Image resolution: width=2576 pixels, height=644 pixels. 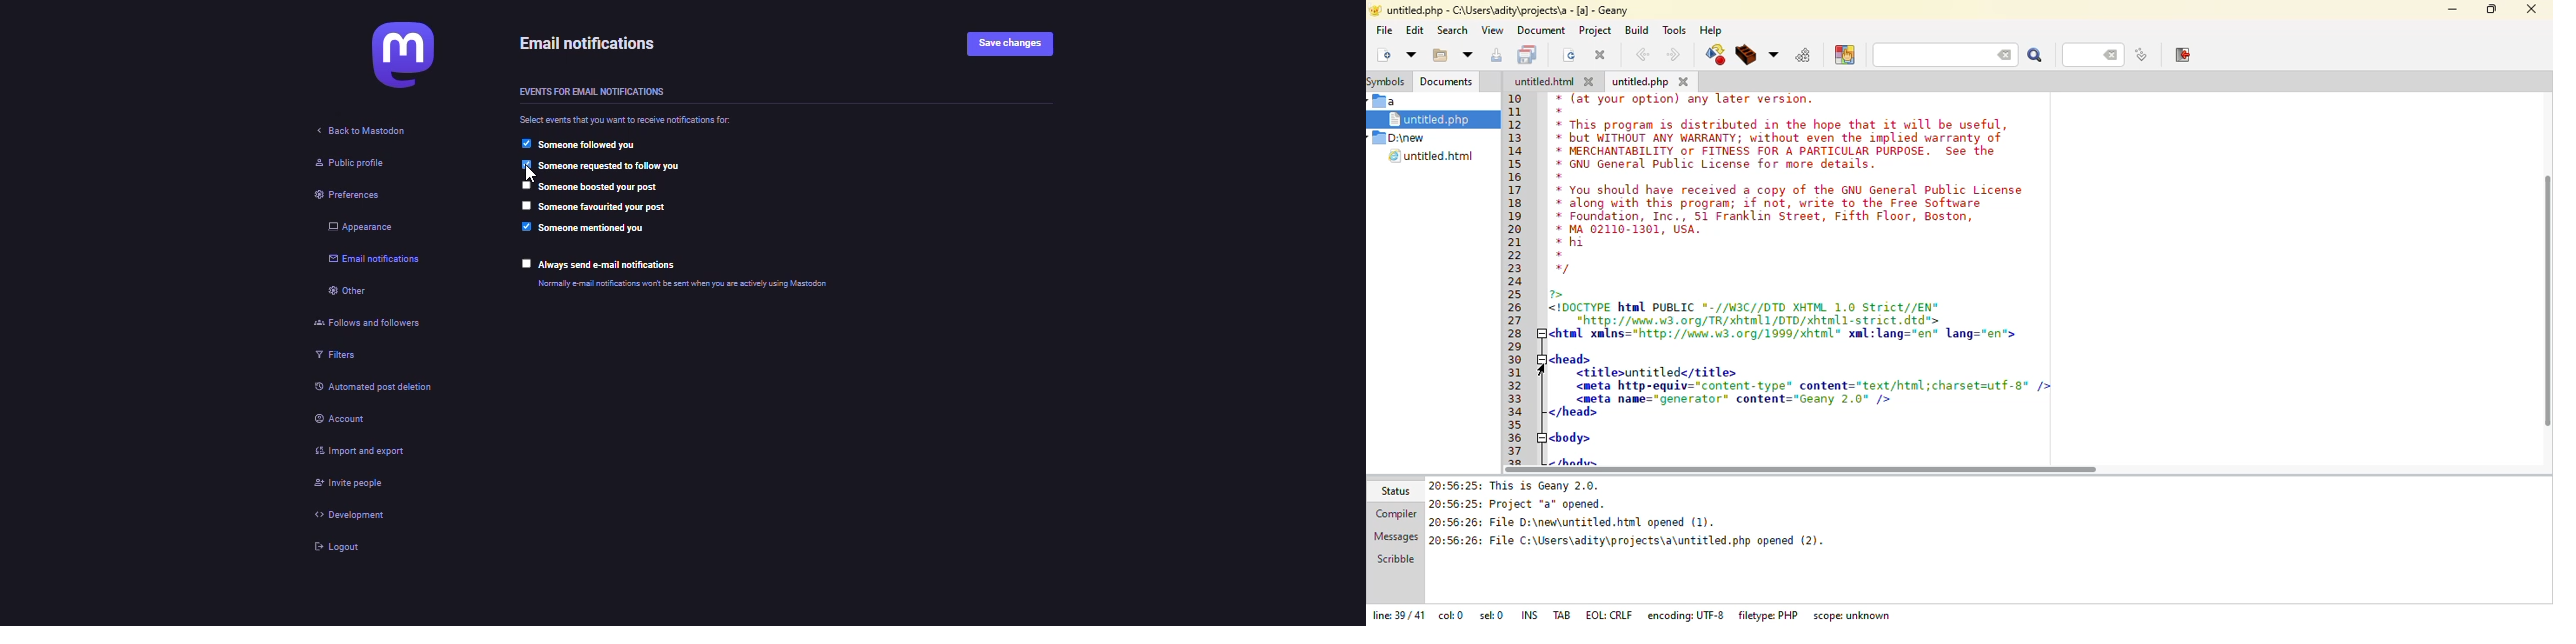 What do you see at coordinates (363, 326) in the screenshot?
I see `follows and followers` at bounding box center [363, 326].